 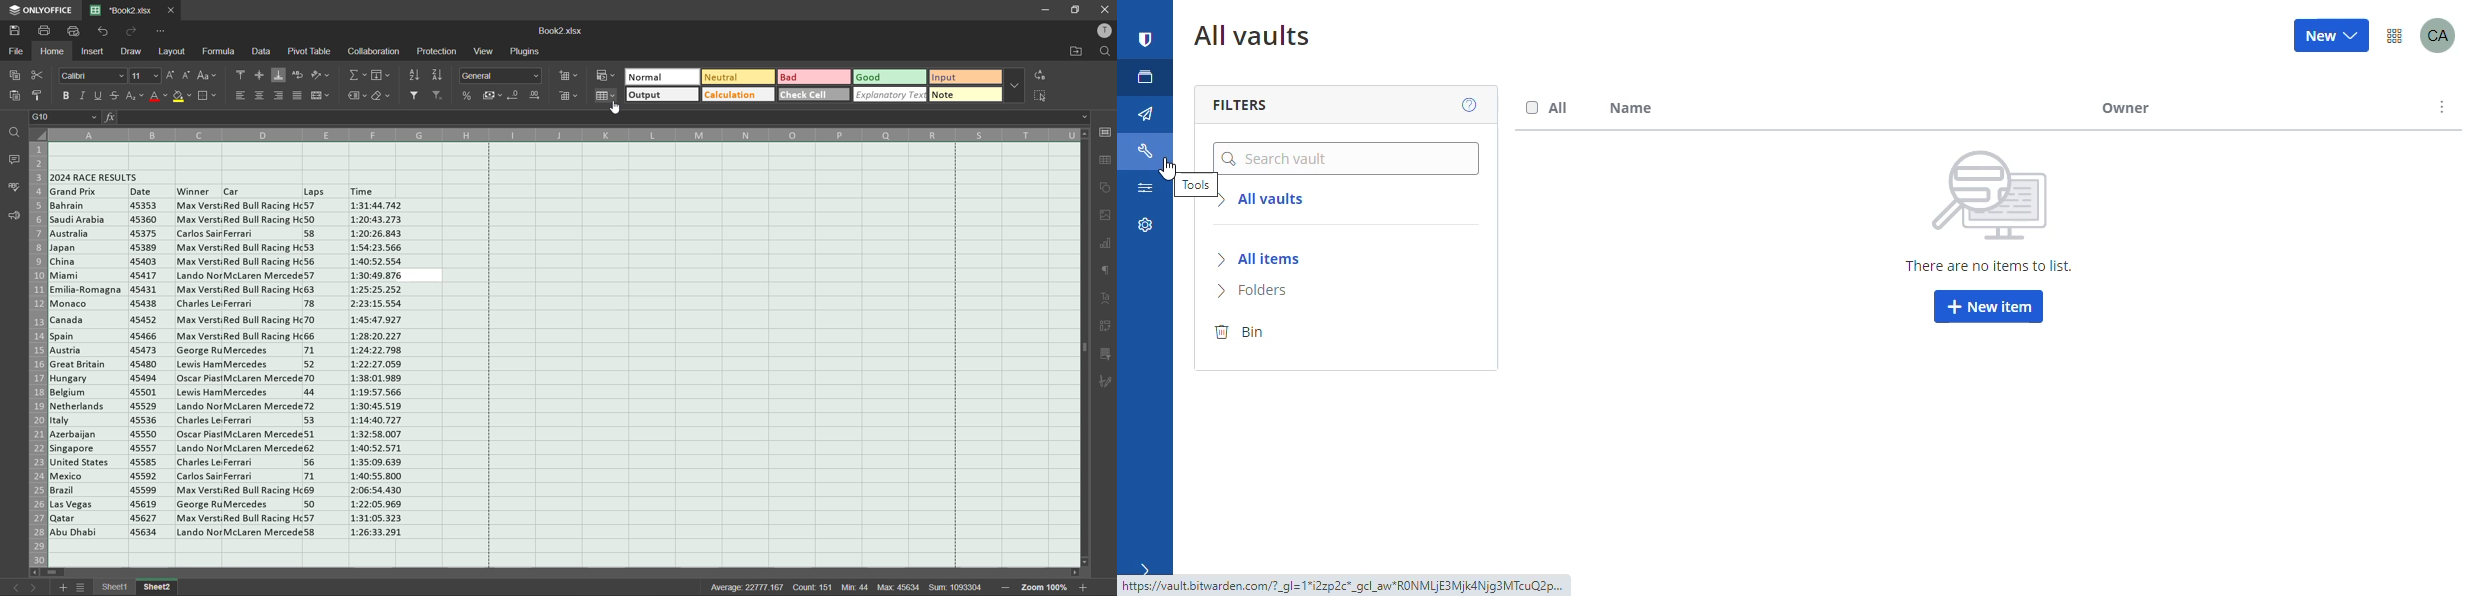 I want to click on owner, so click(x=2131, y=109).